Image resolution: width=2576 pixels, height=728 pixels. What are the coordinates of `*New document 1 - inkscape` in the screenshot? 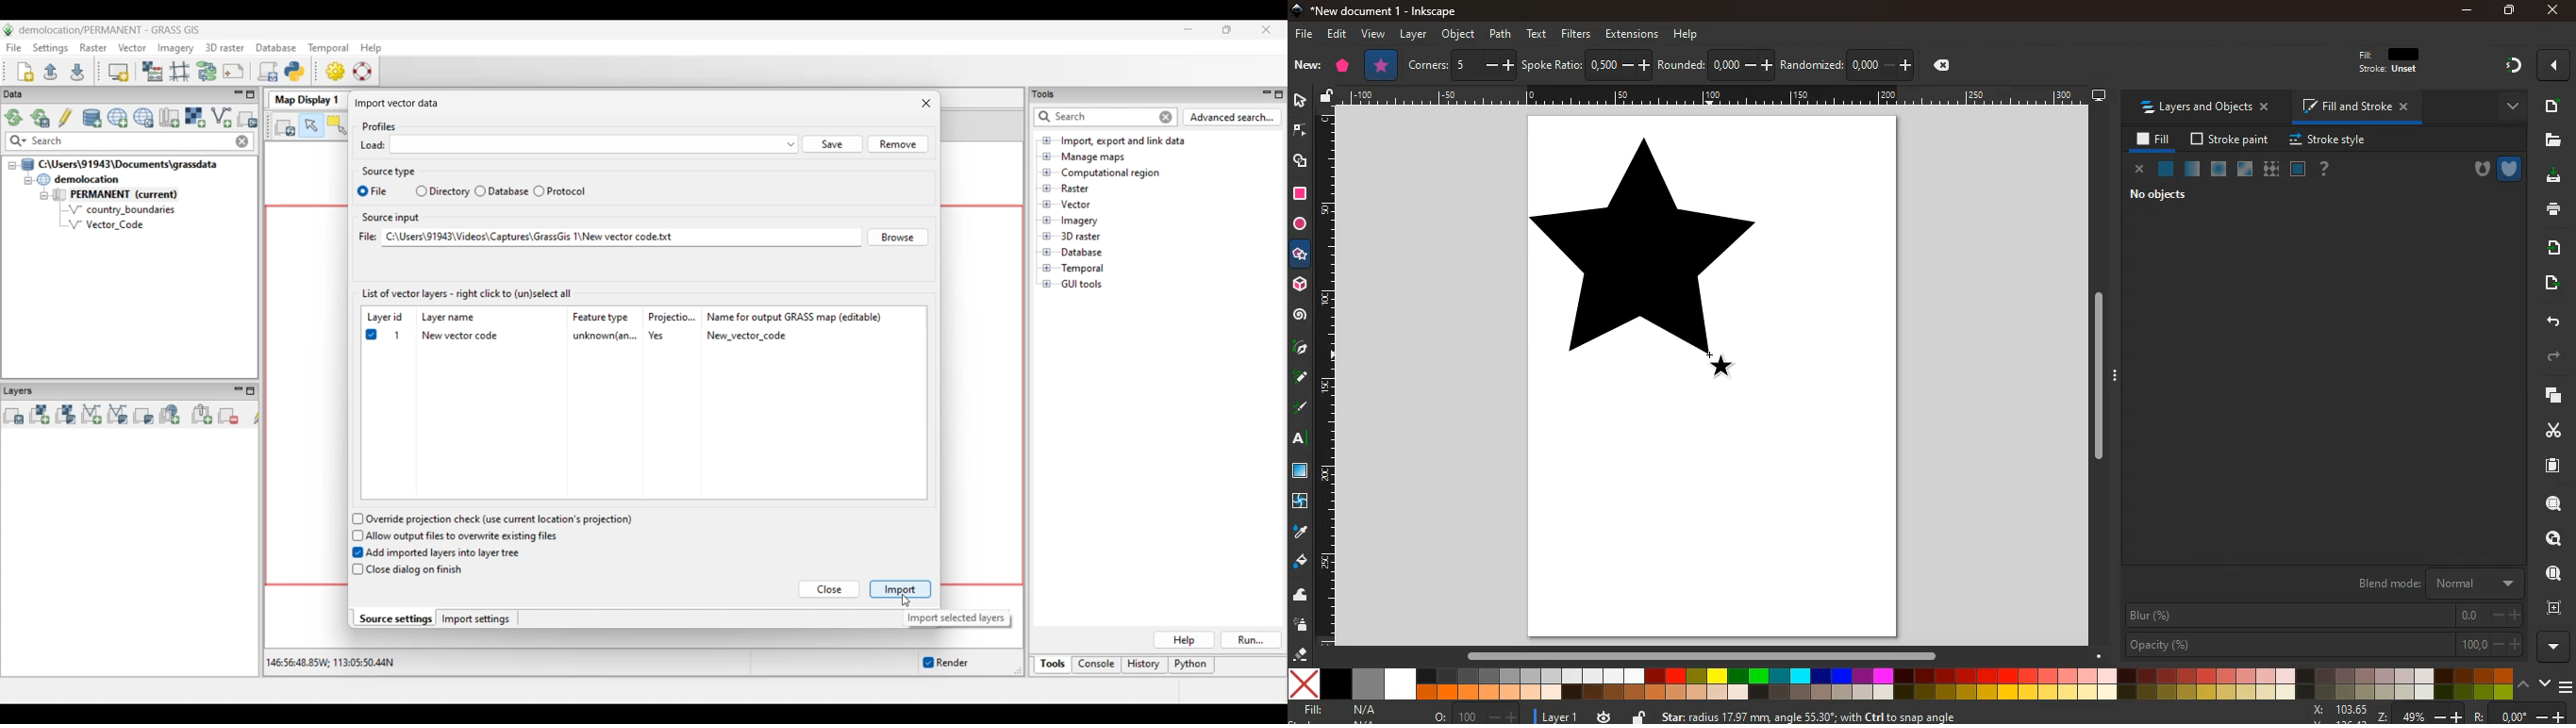 It's located at (1384, 11).